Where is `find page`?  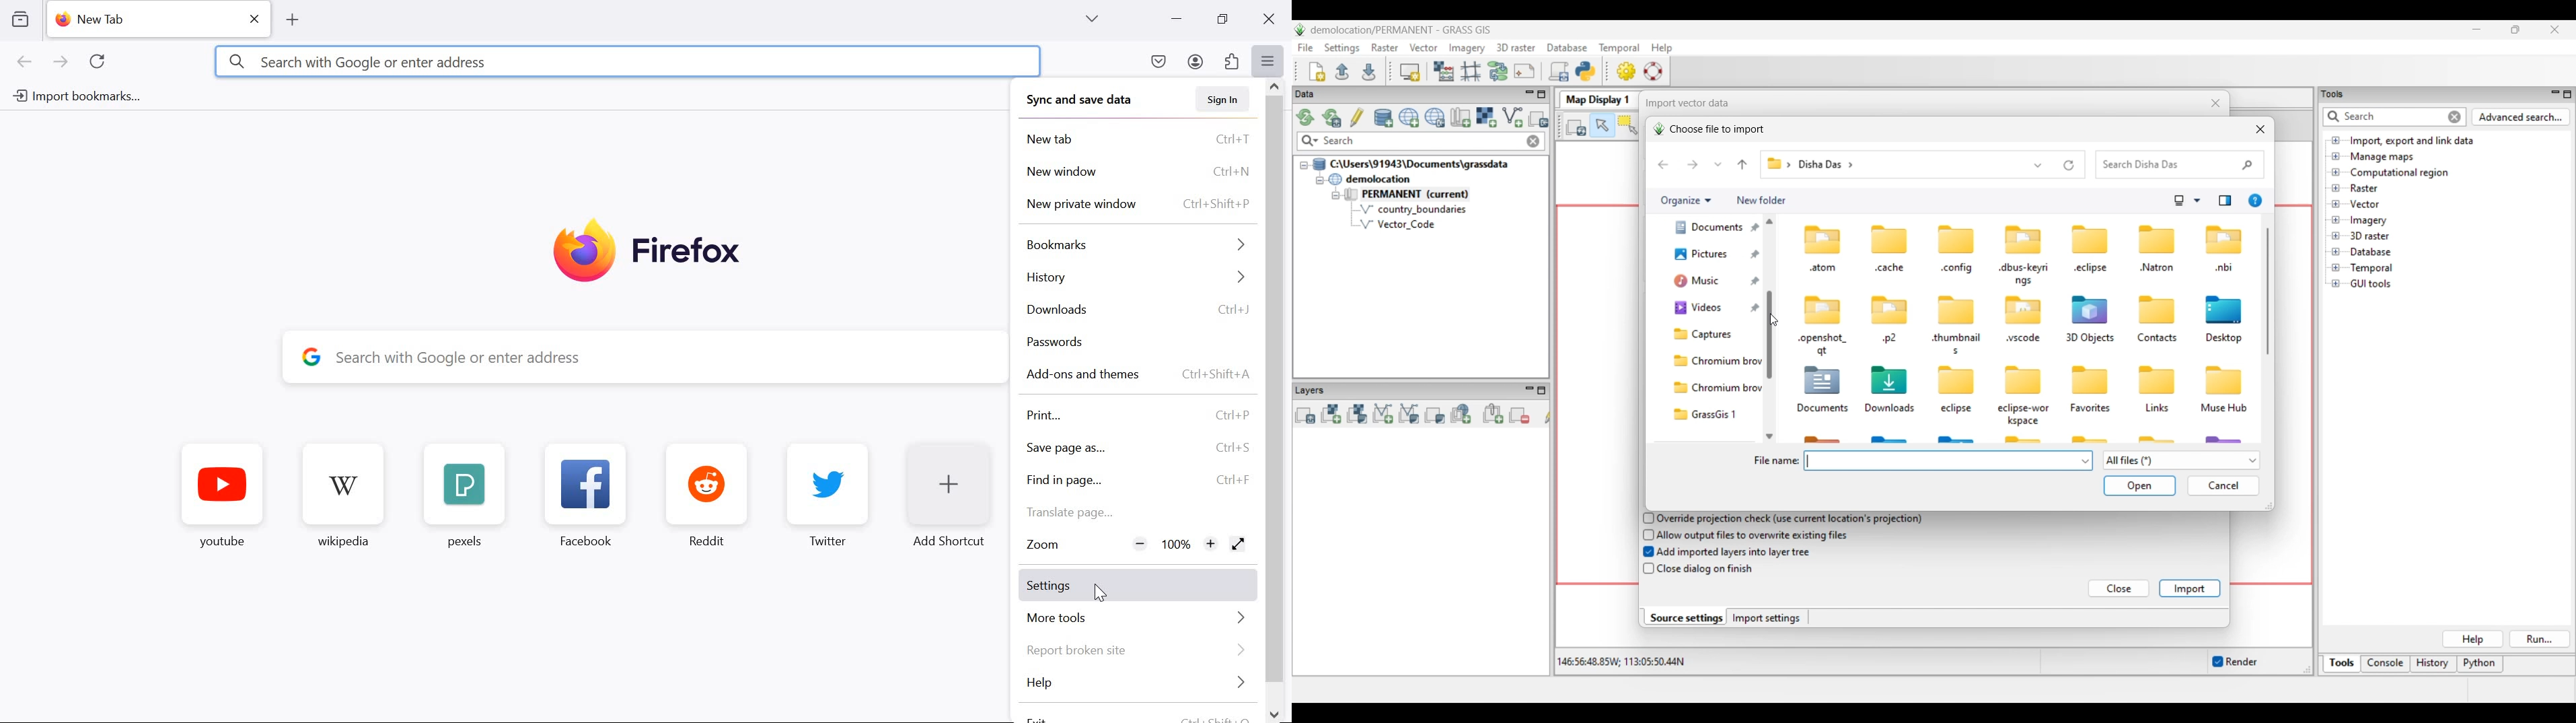
find page is located at coordinates (1138, 480).